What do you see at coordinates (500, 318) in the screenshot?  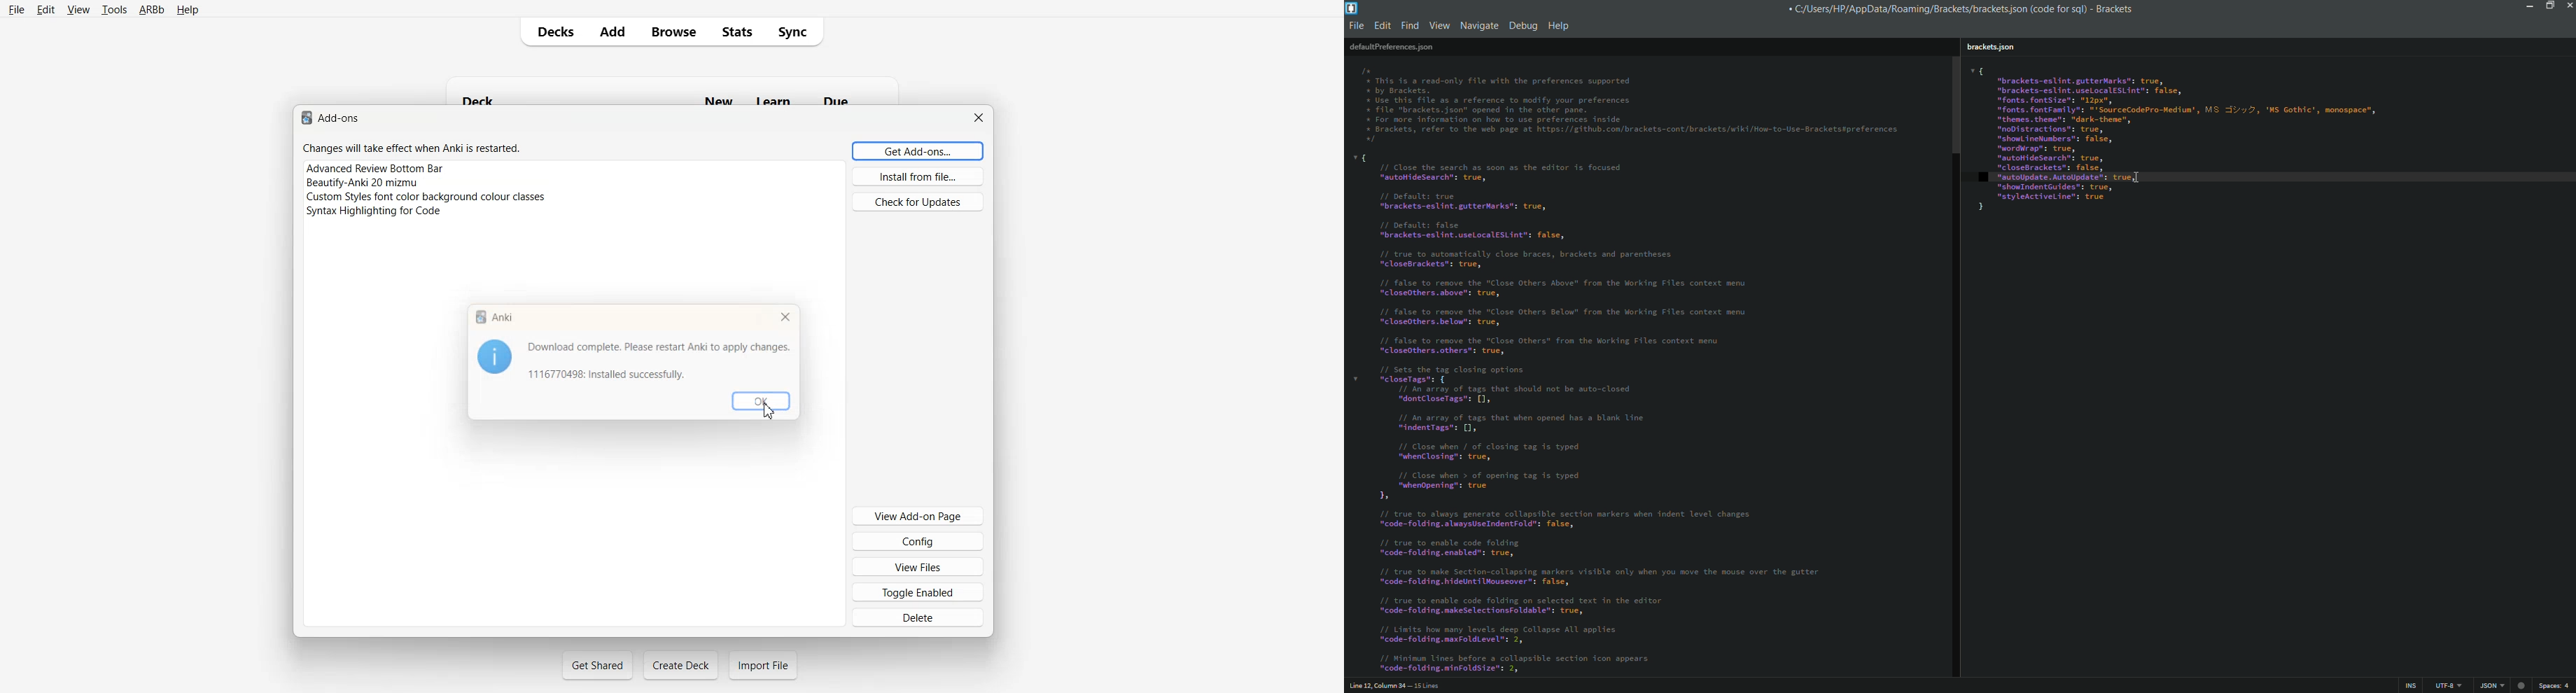 I see `Anki` at bounding box center [500, 318].